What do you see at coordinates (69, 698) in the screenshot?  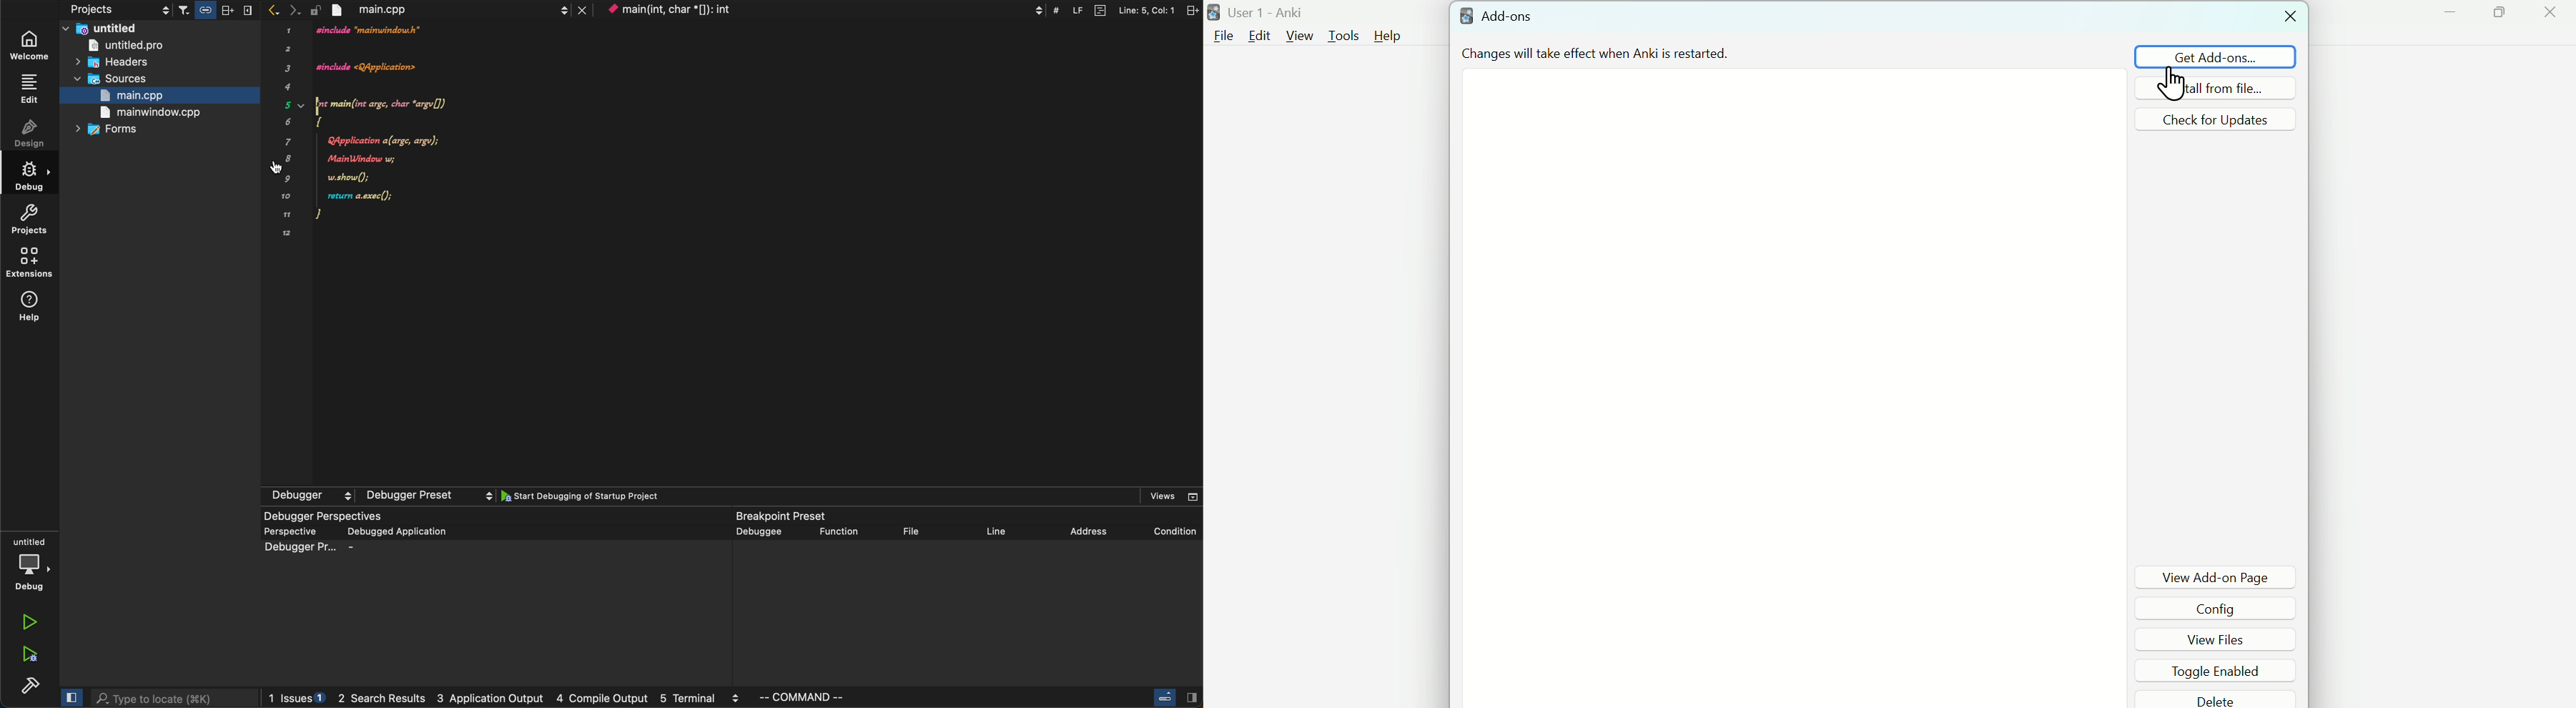 I see `close slidebar` at bounding box center [69, 698].